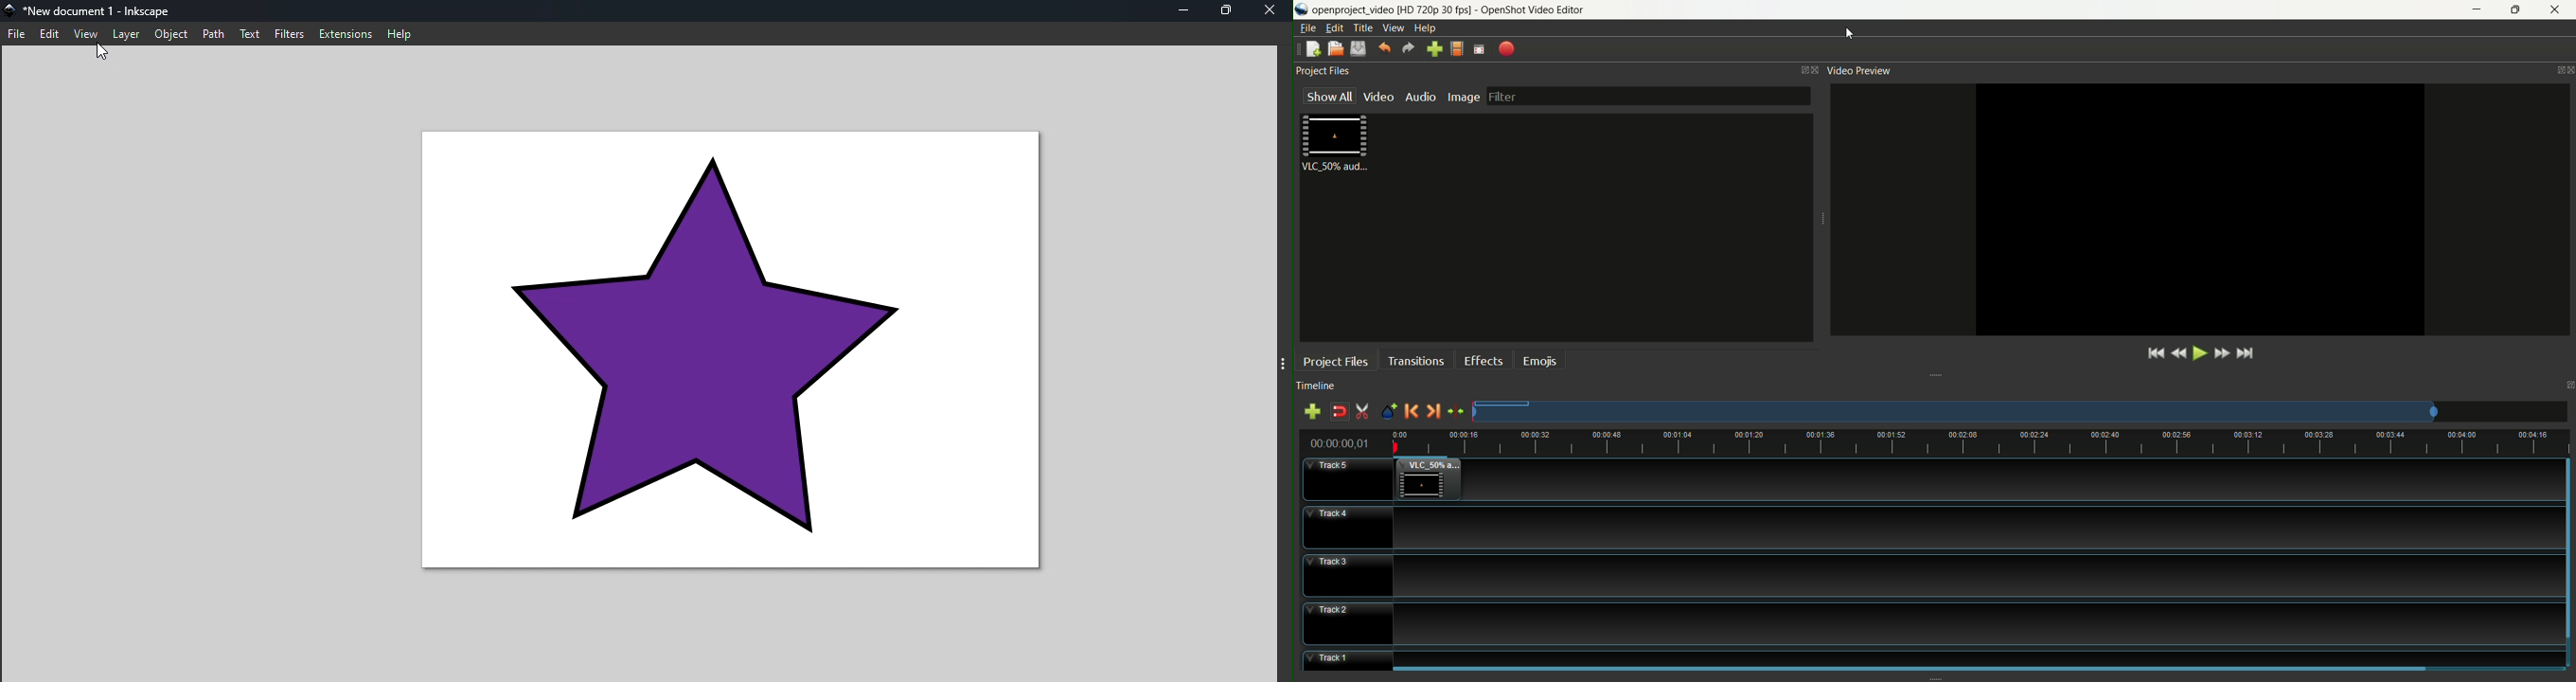 Image resolution: width=2576 pixels, height=700 pixels. What do you see at coordinates (1270, 11) in the screenshot?
I see `Close` at bounding box center [1270, 11].